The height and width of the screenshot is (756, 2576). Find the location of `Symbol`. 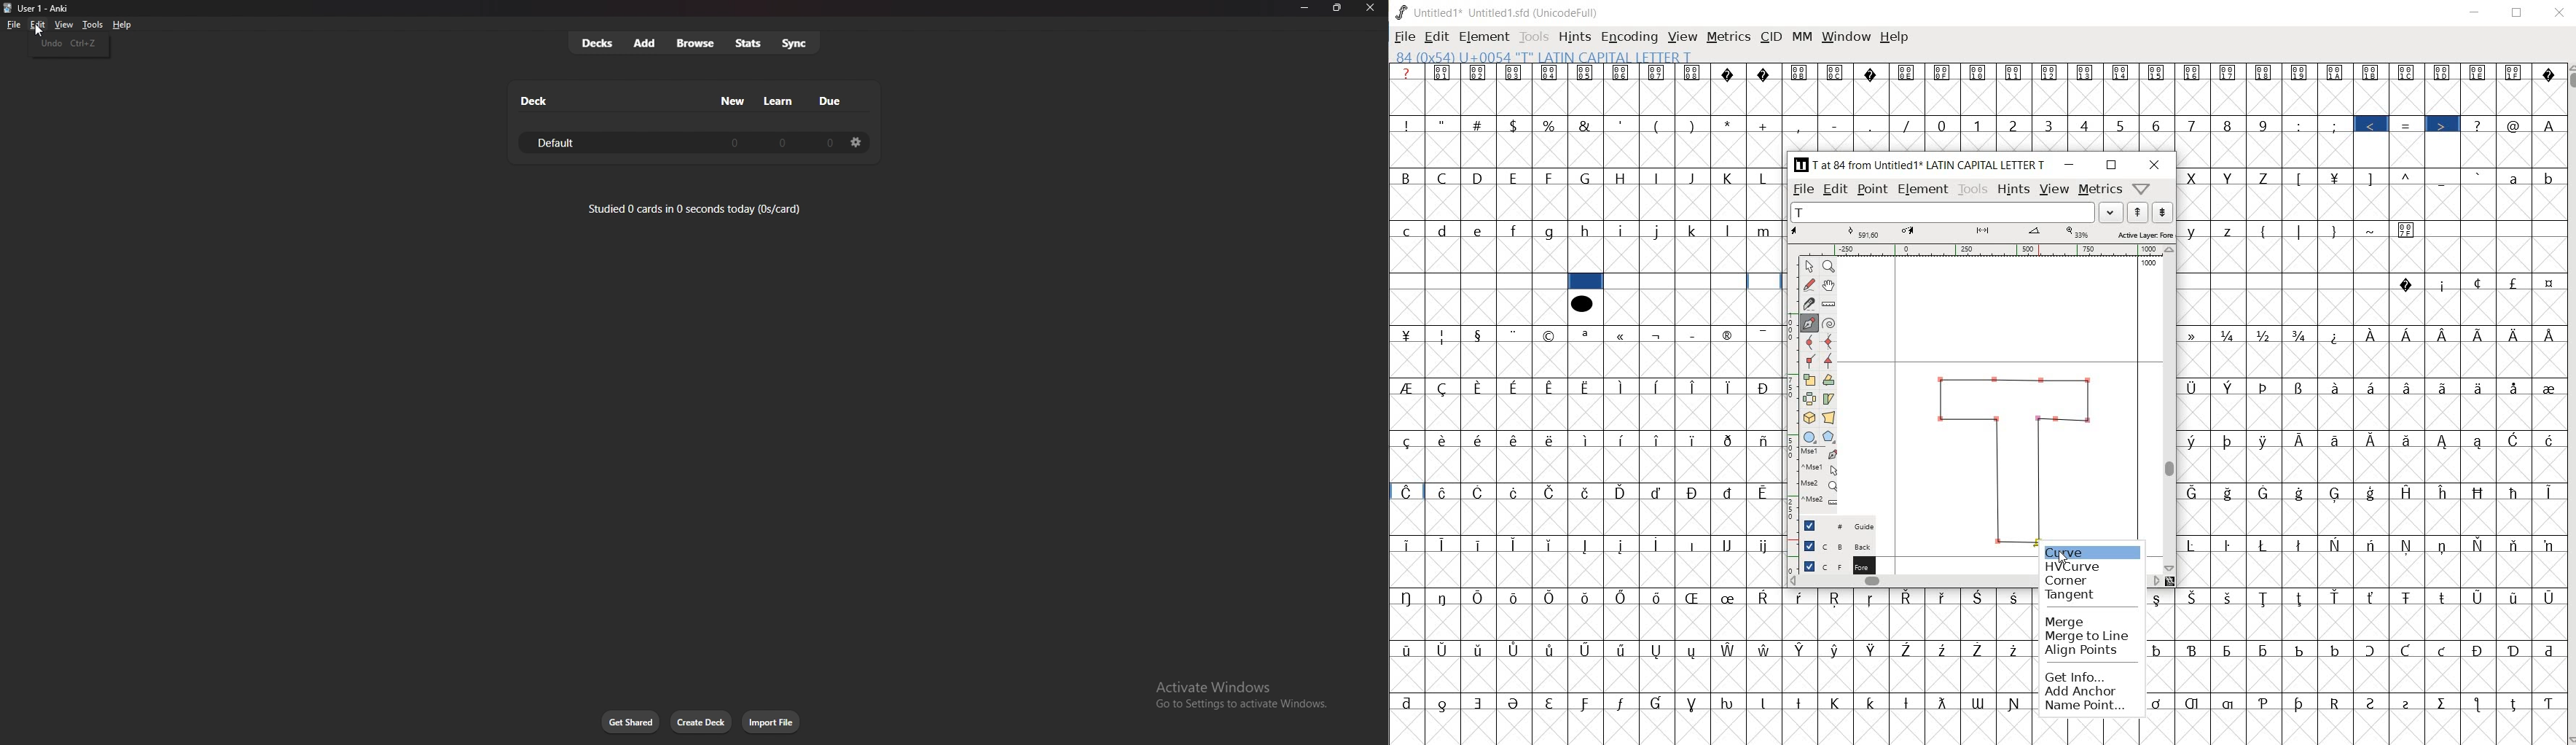

Symbol is located at coordinates (2372, 545).